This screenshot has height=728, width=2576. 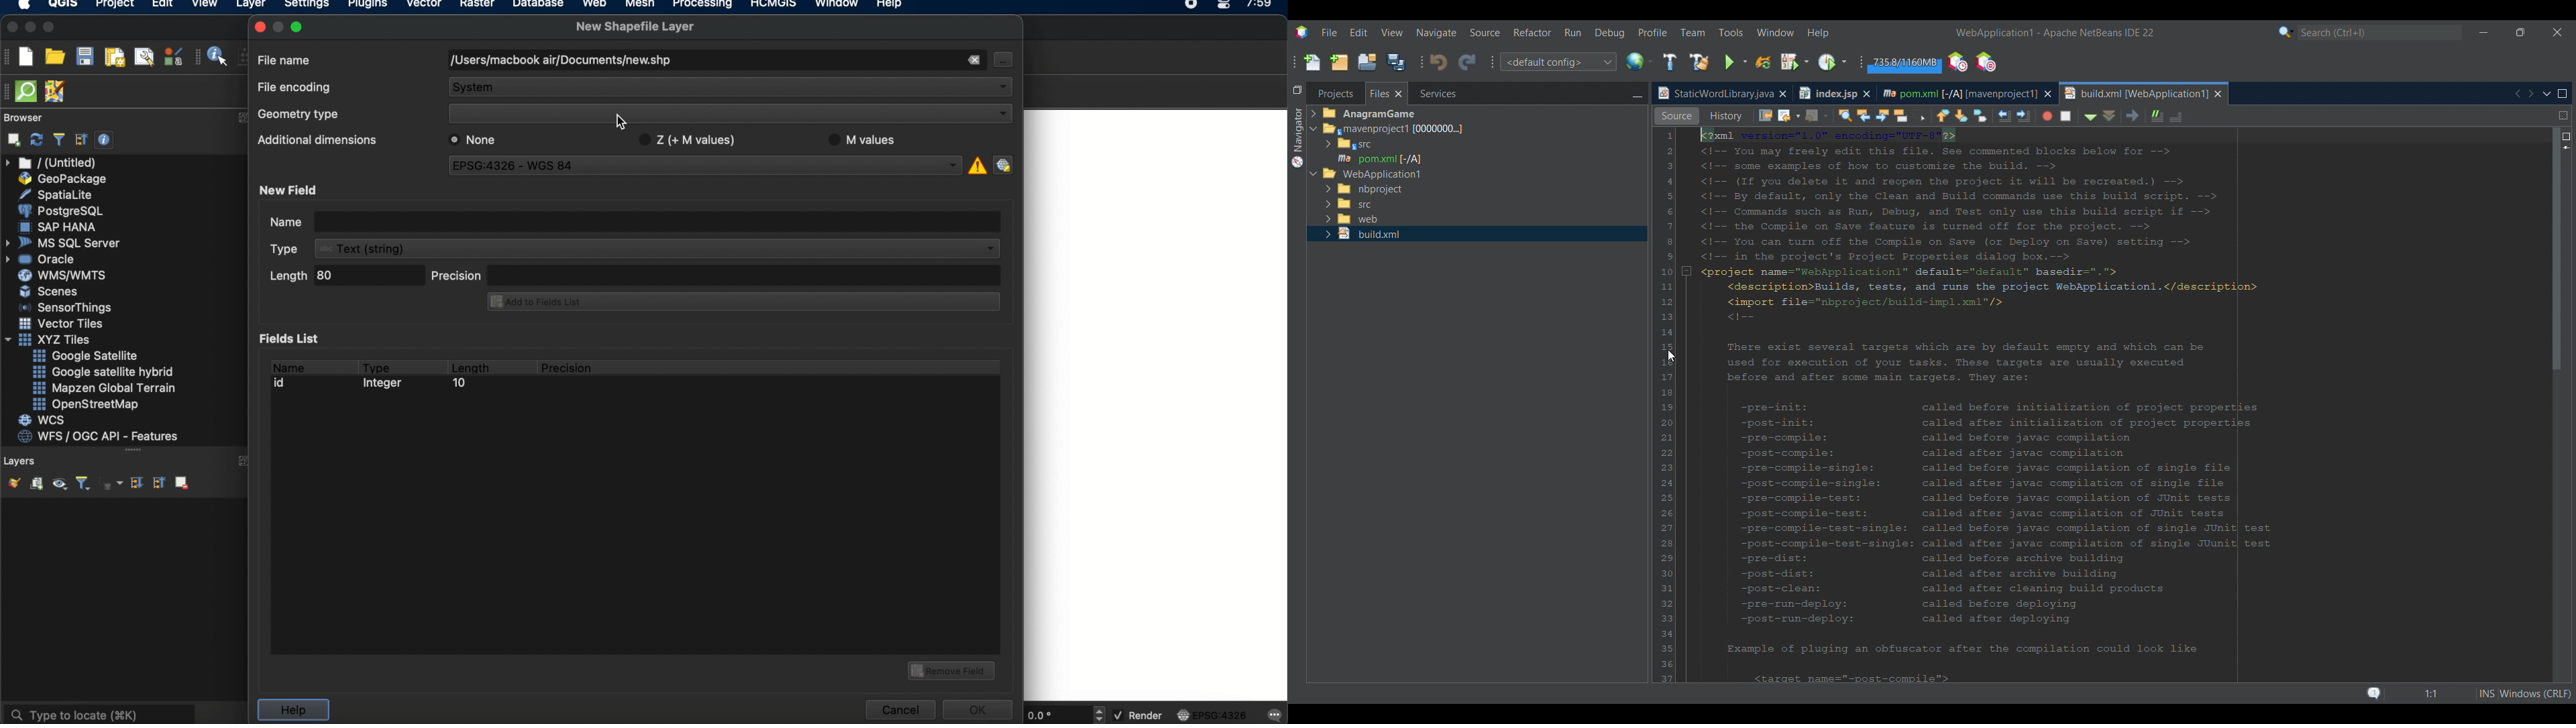 What do you see at coordinates (1212, 714) in the screenshot?
I see `current crs` at bounding box center [1212, 714].